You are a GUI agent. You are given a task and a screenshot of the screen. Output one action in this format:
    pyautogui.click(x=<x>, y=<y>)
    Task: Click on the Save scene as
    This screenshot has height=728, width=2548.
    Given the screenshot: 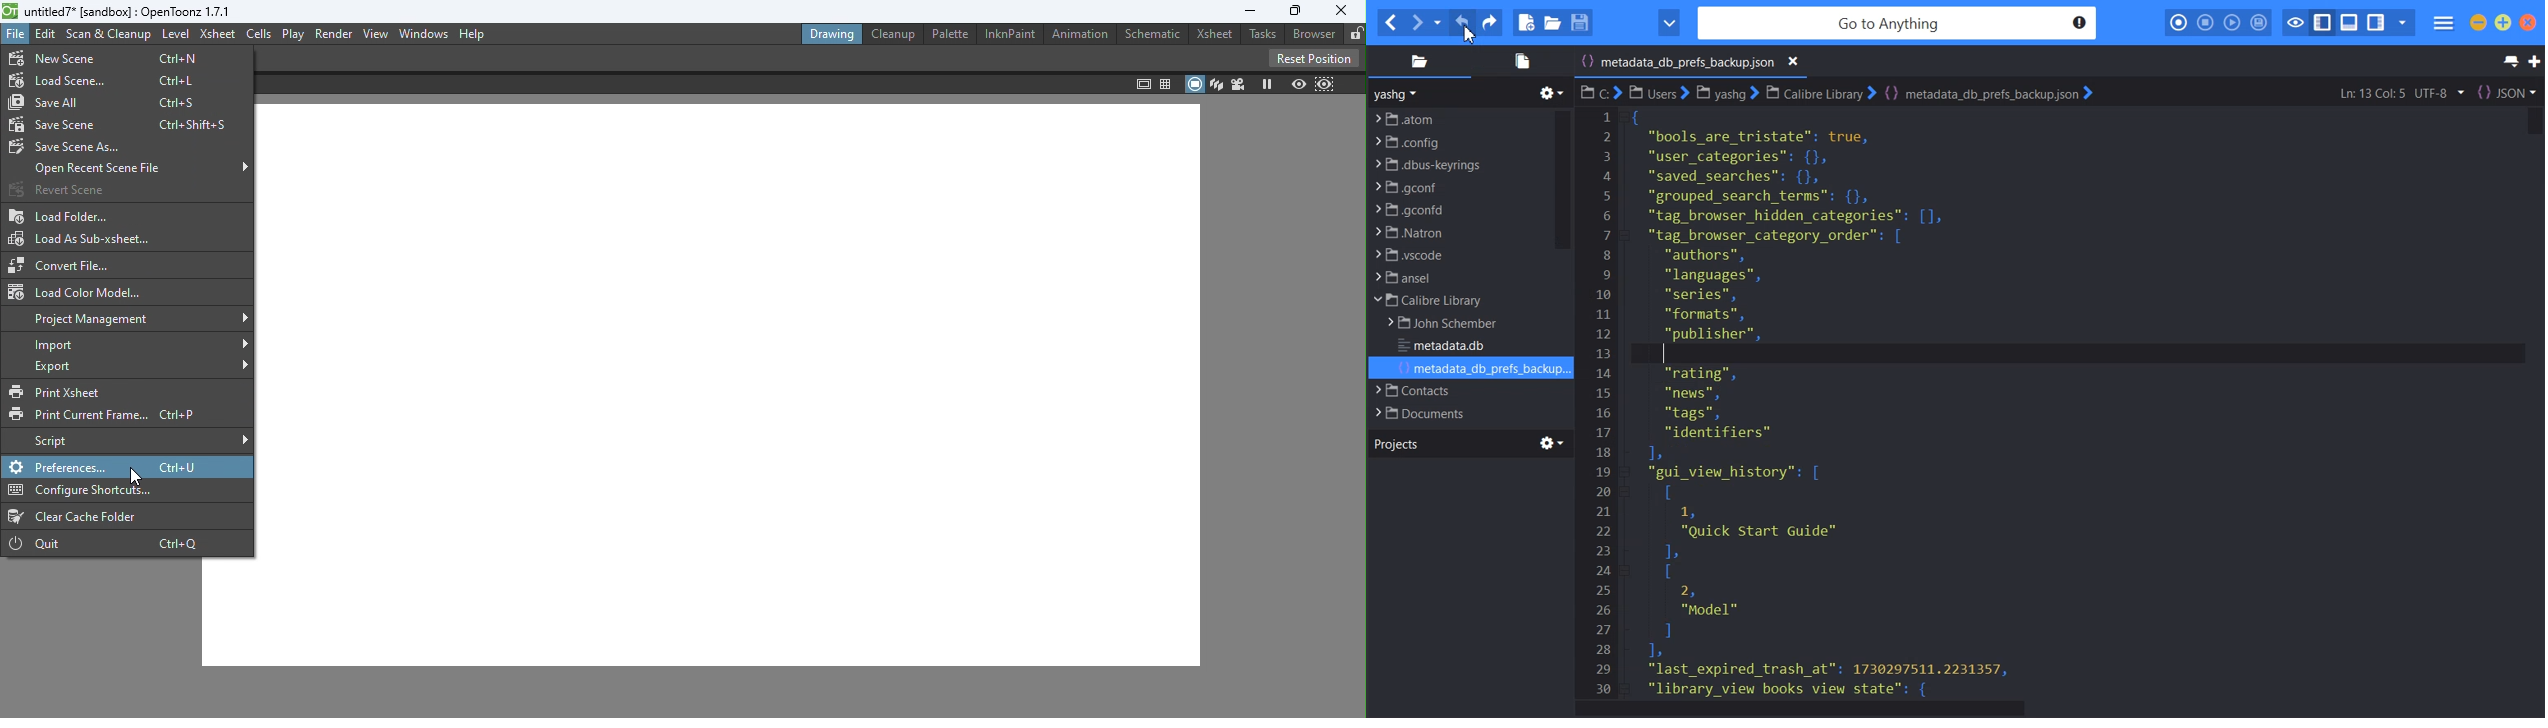 What is the action you would take?
    pyautogui.click(x=73, y=150)
    